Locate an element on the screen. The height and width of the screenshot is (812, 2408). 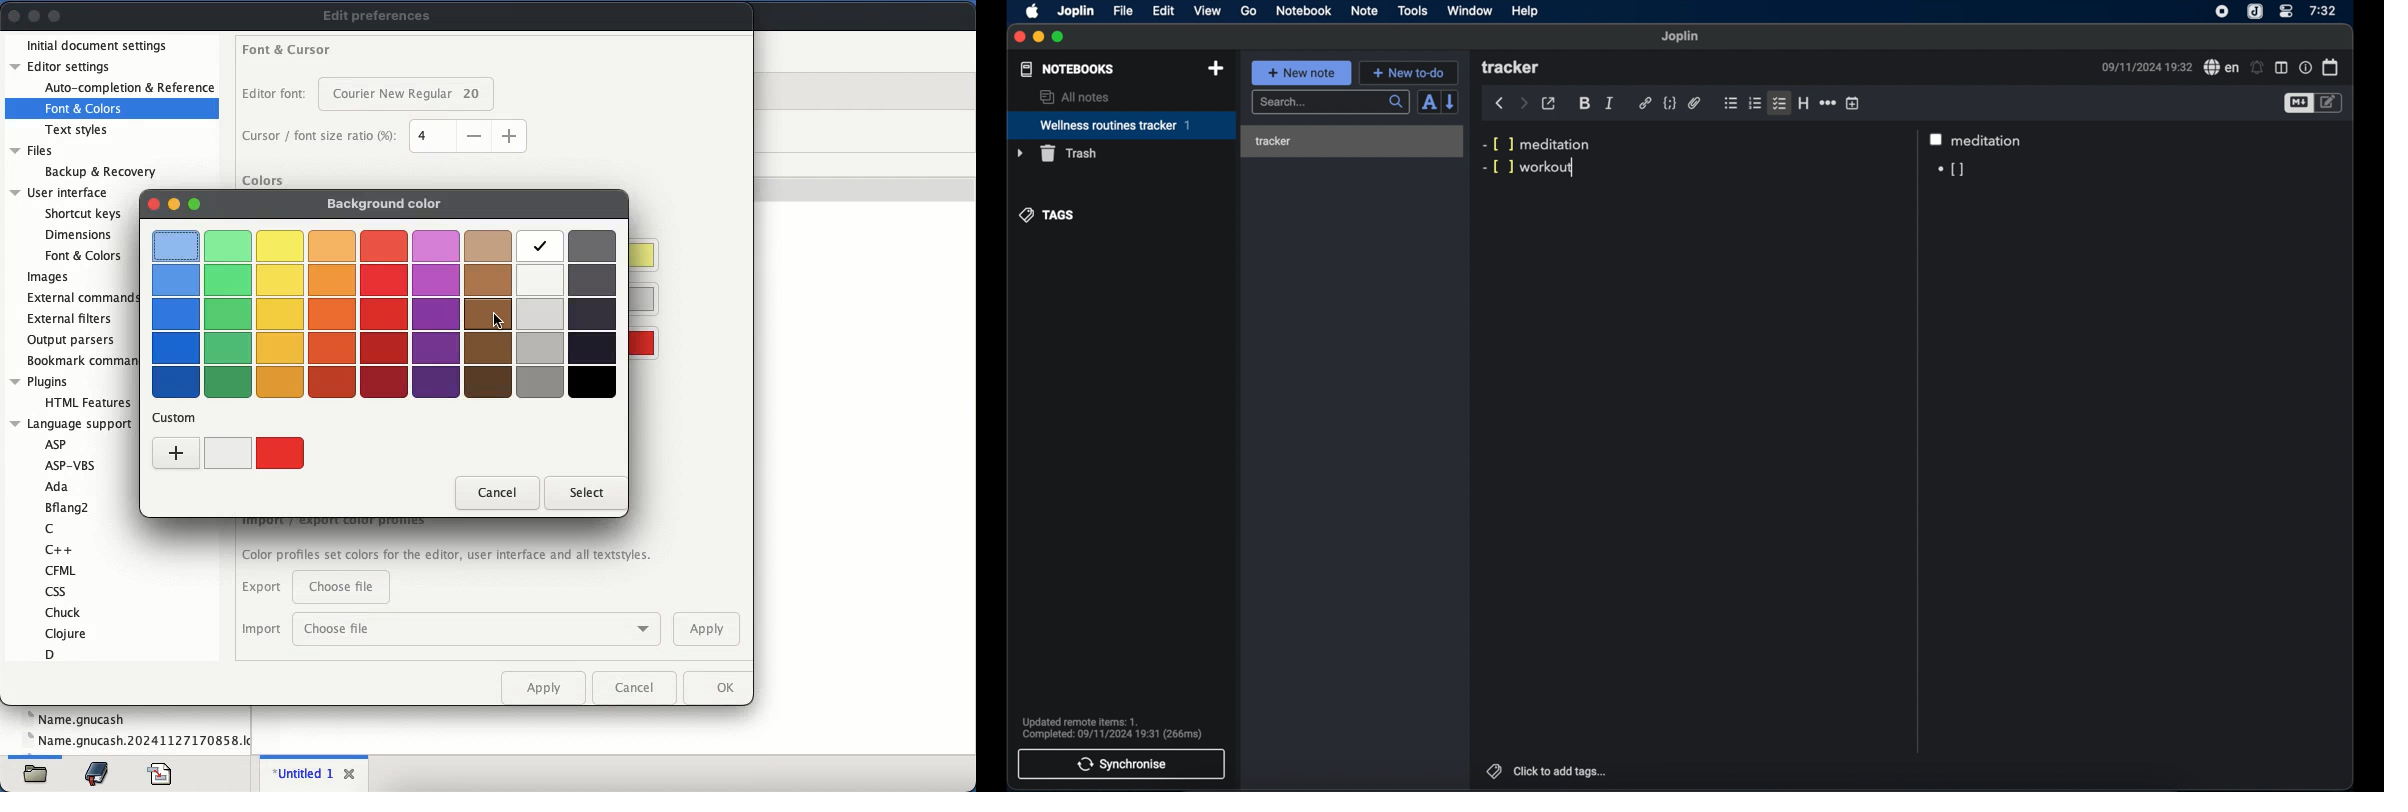
spell check is located at coordinates (2219, 67).